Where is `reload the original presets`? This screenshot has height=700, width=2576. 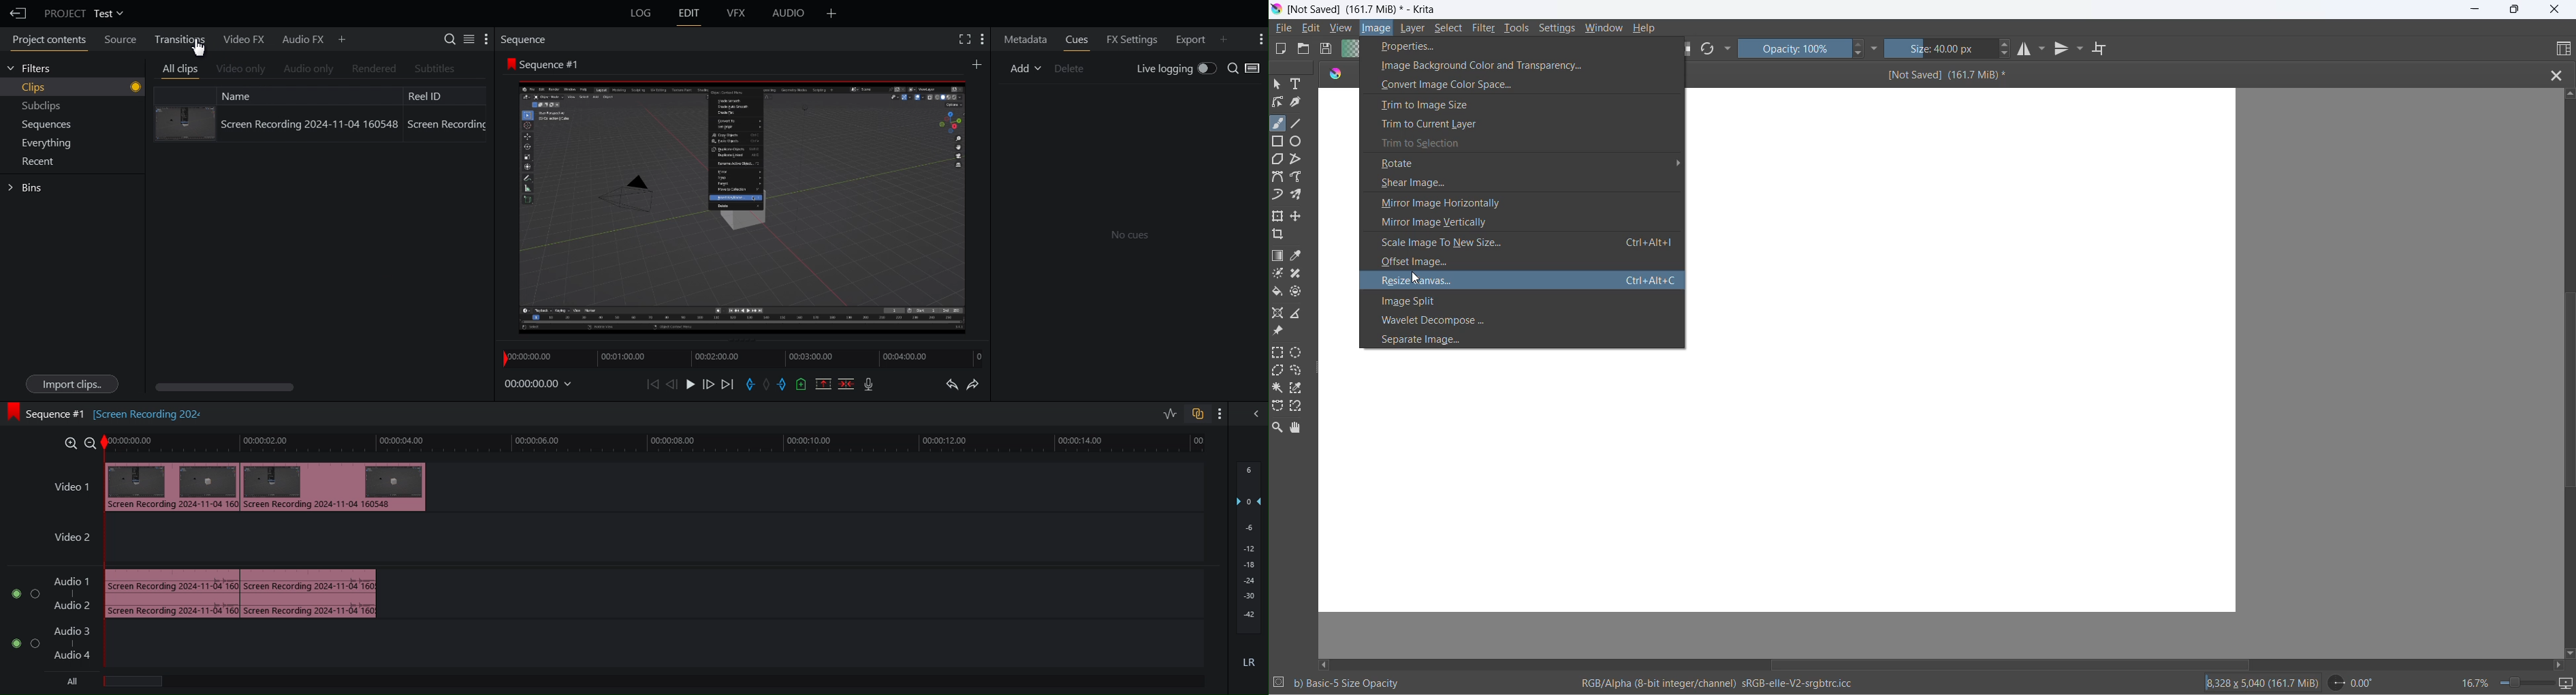 reload the original presets is located at coordinates (1711, 50).